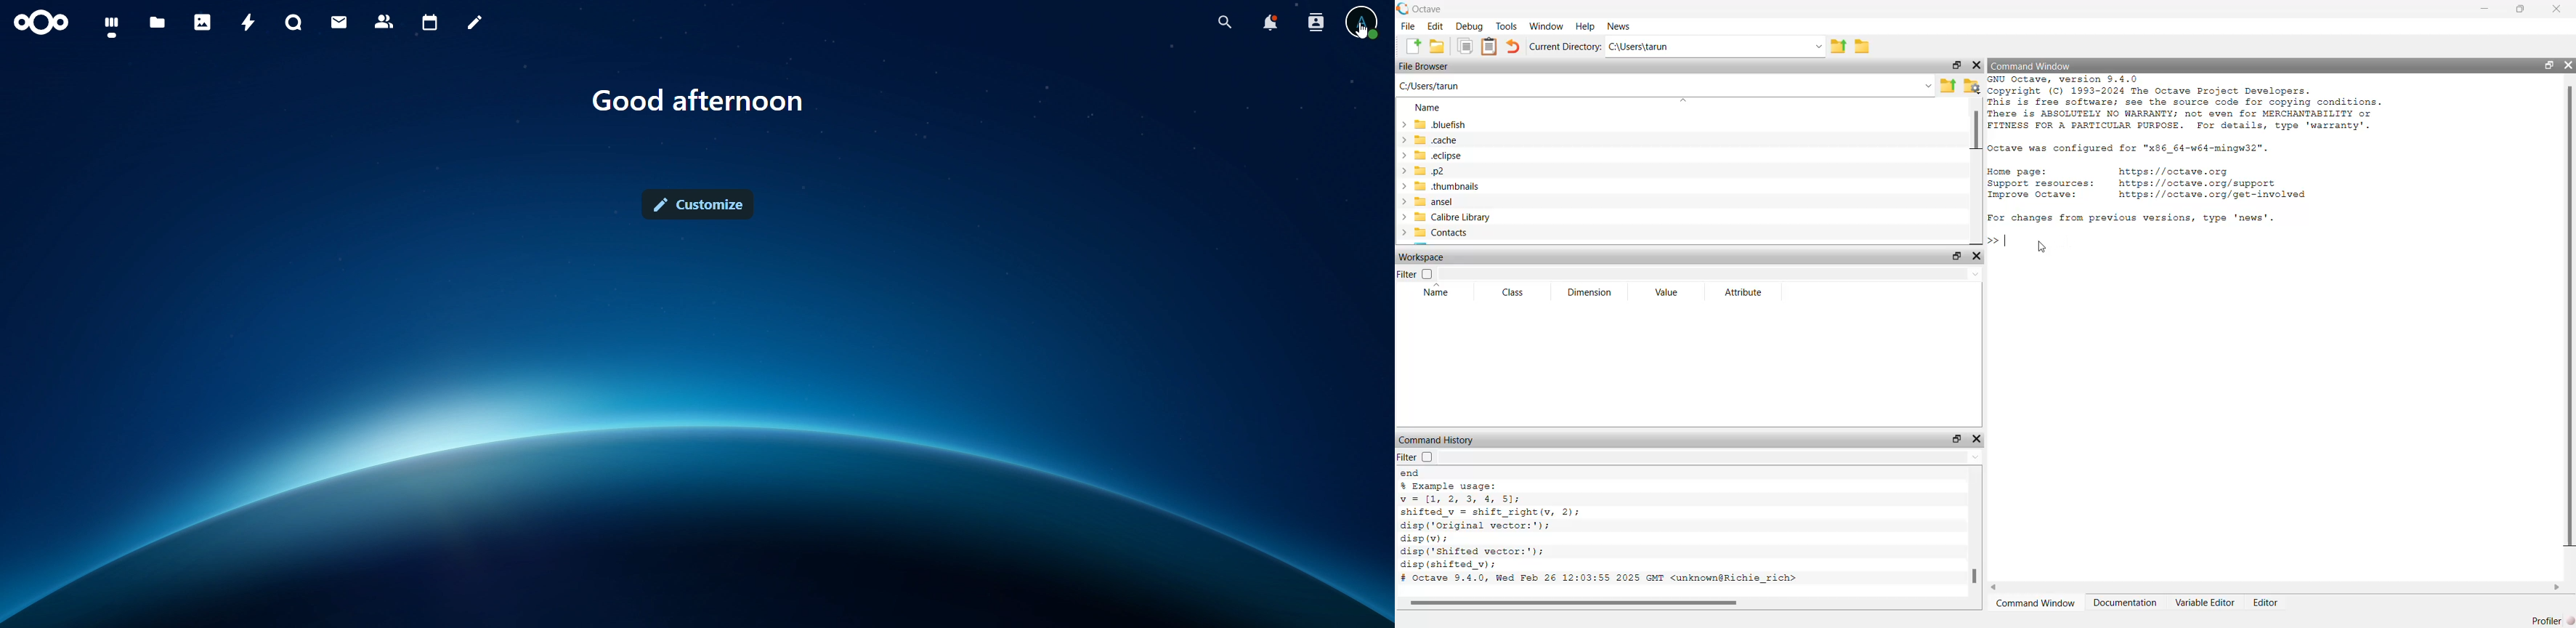 The width and height of the screenshot is (2576, 644). What do you see at coordinates (1361, 33) in the screenshot?
I see `Cursor` at bounding box center [1361, 33].